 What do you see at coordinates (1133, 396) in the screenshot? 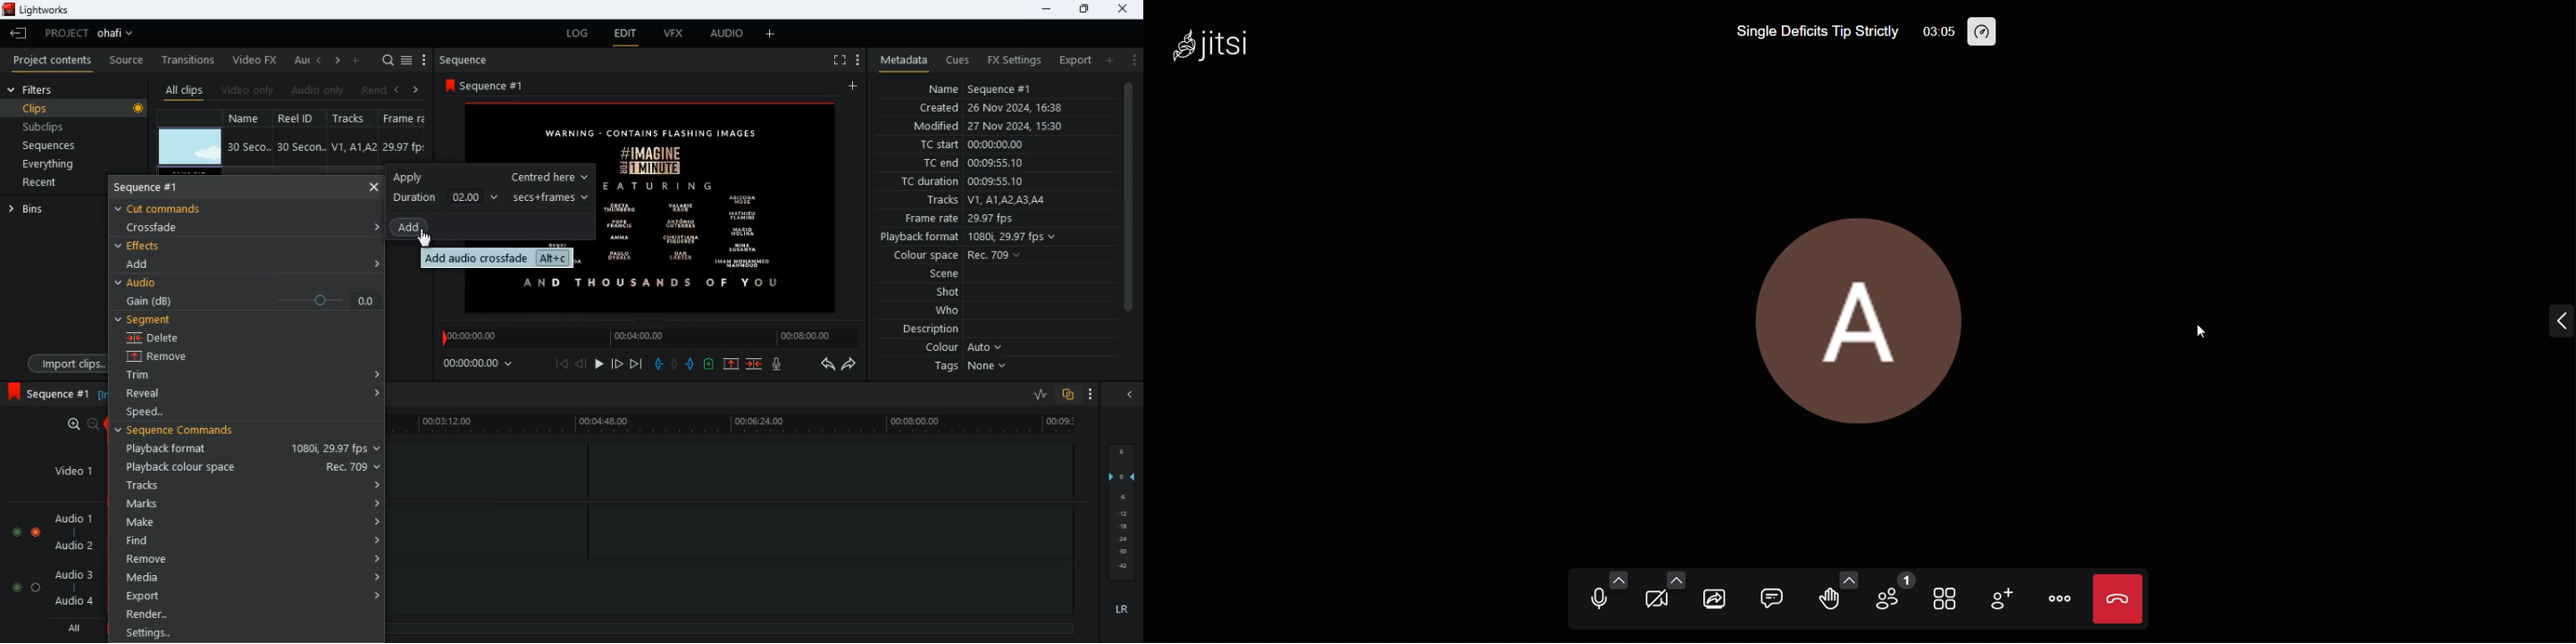
I see `close` at bounding box center [1133, 396].